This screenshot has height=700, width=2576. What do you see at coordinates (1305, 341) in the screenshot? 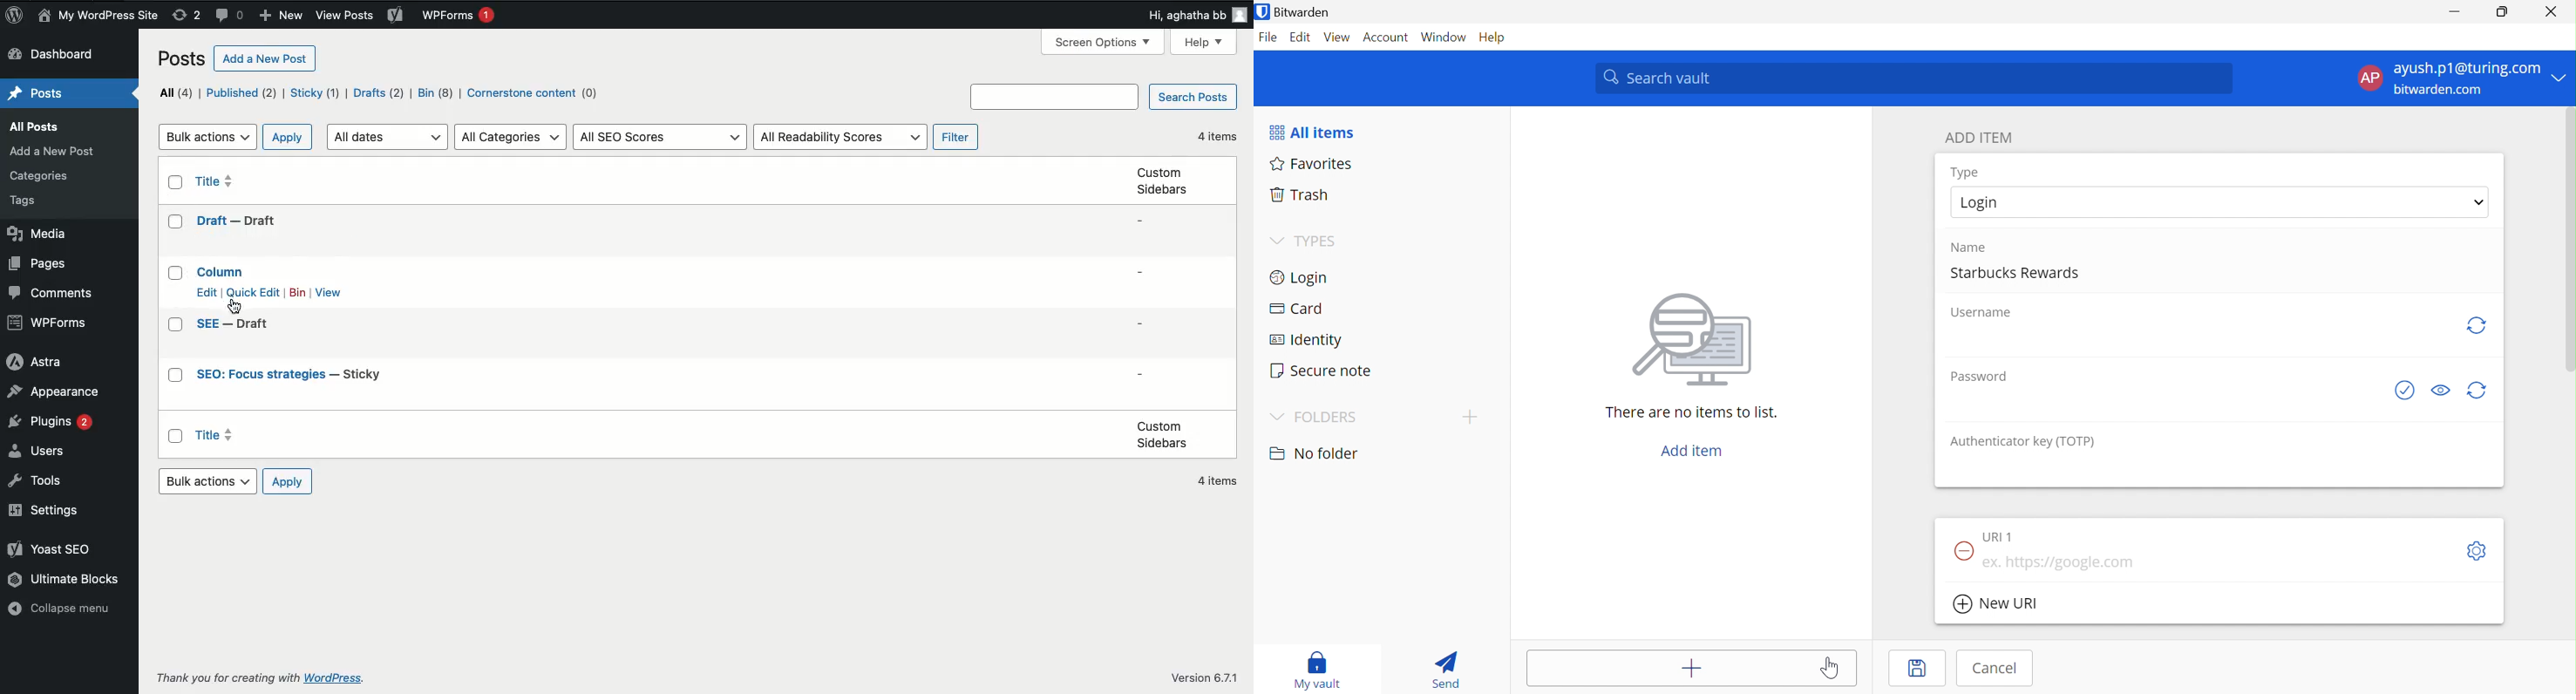
I see `Identify` at bounding box center [1305, 341].